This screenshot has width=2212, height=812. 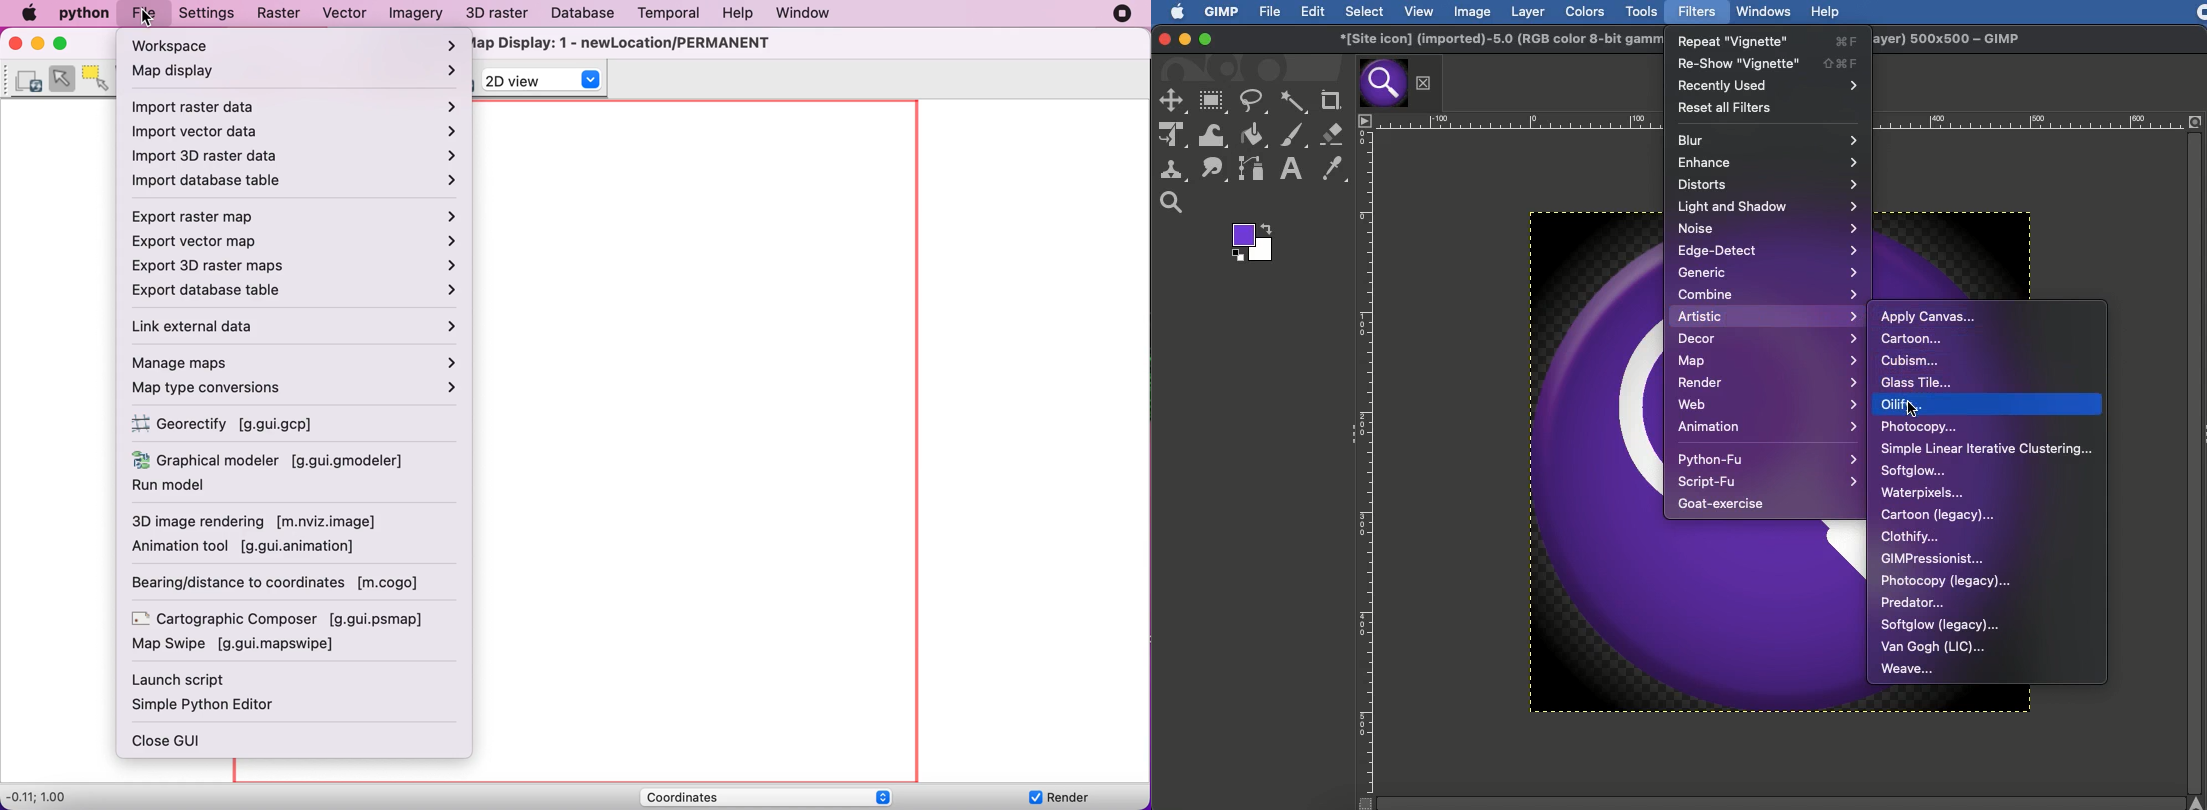 I want to click on Close, so click(x=1423, y=81).